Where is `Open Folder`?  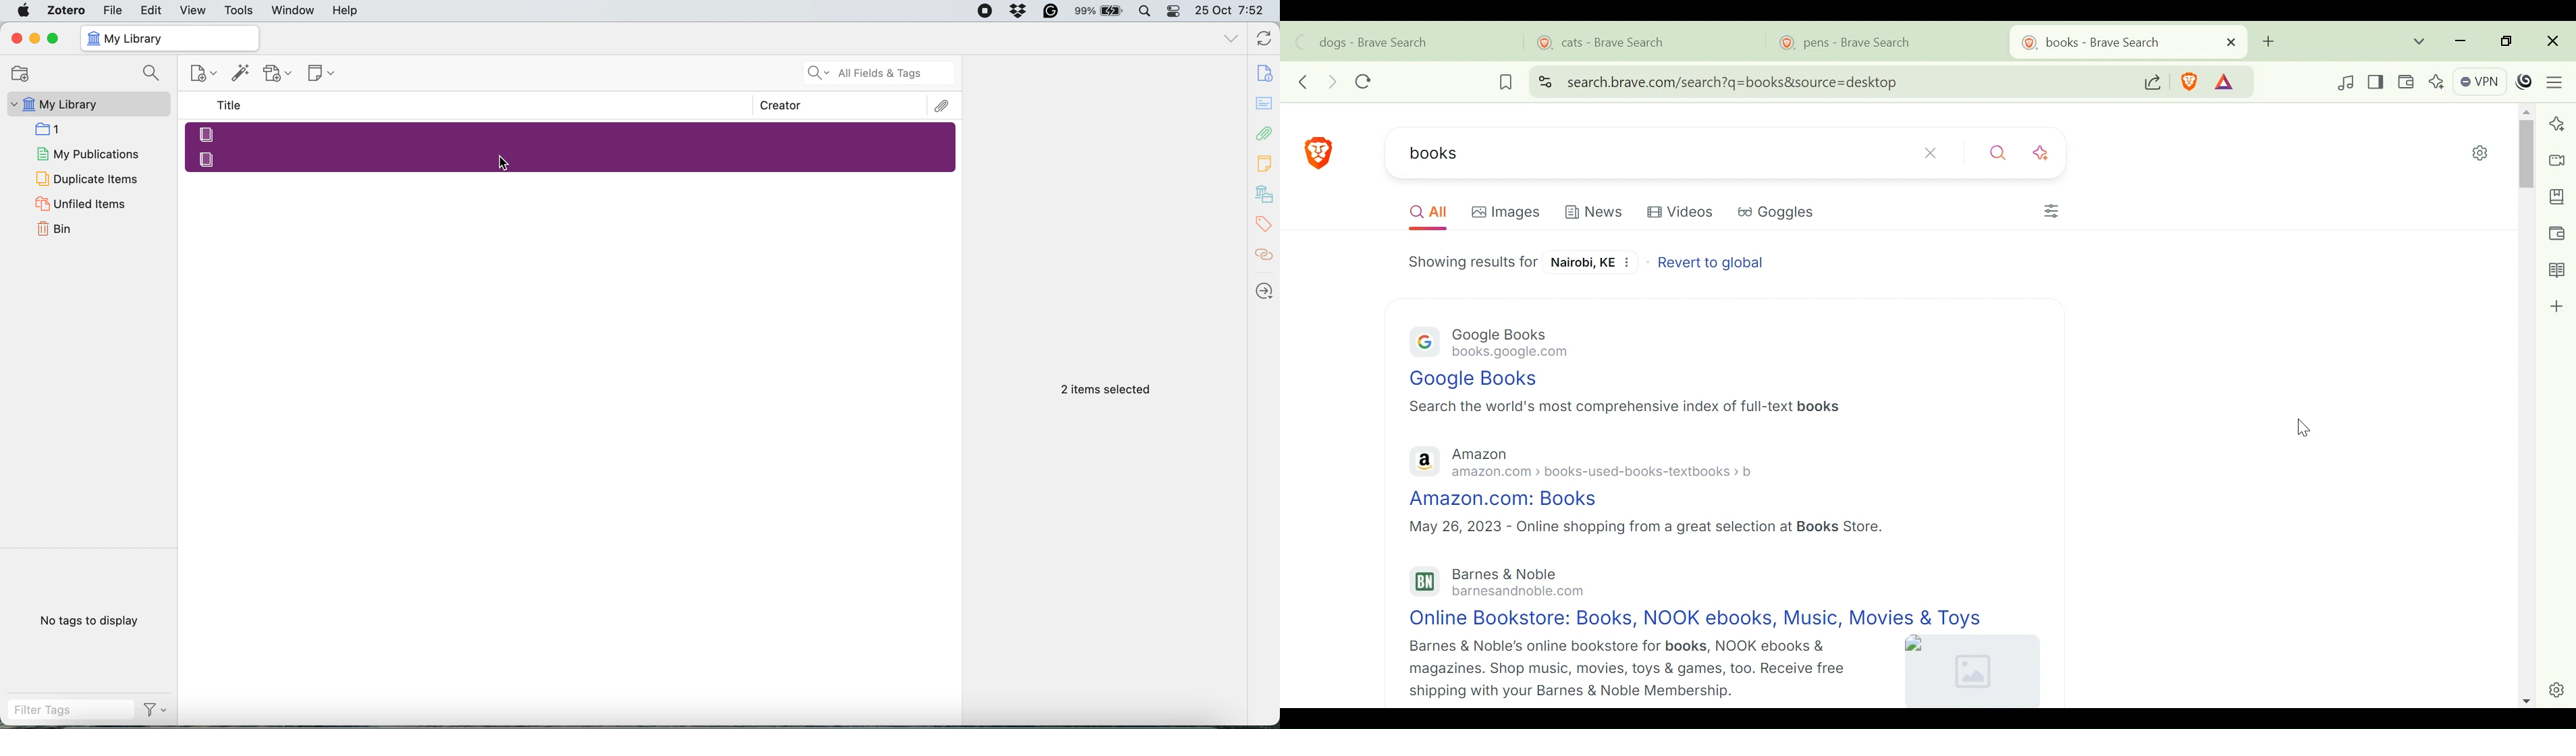 Open Folder is located at coordinates (18, 73).